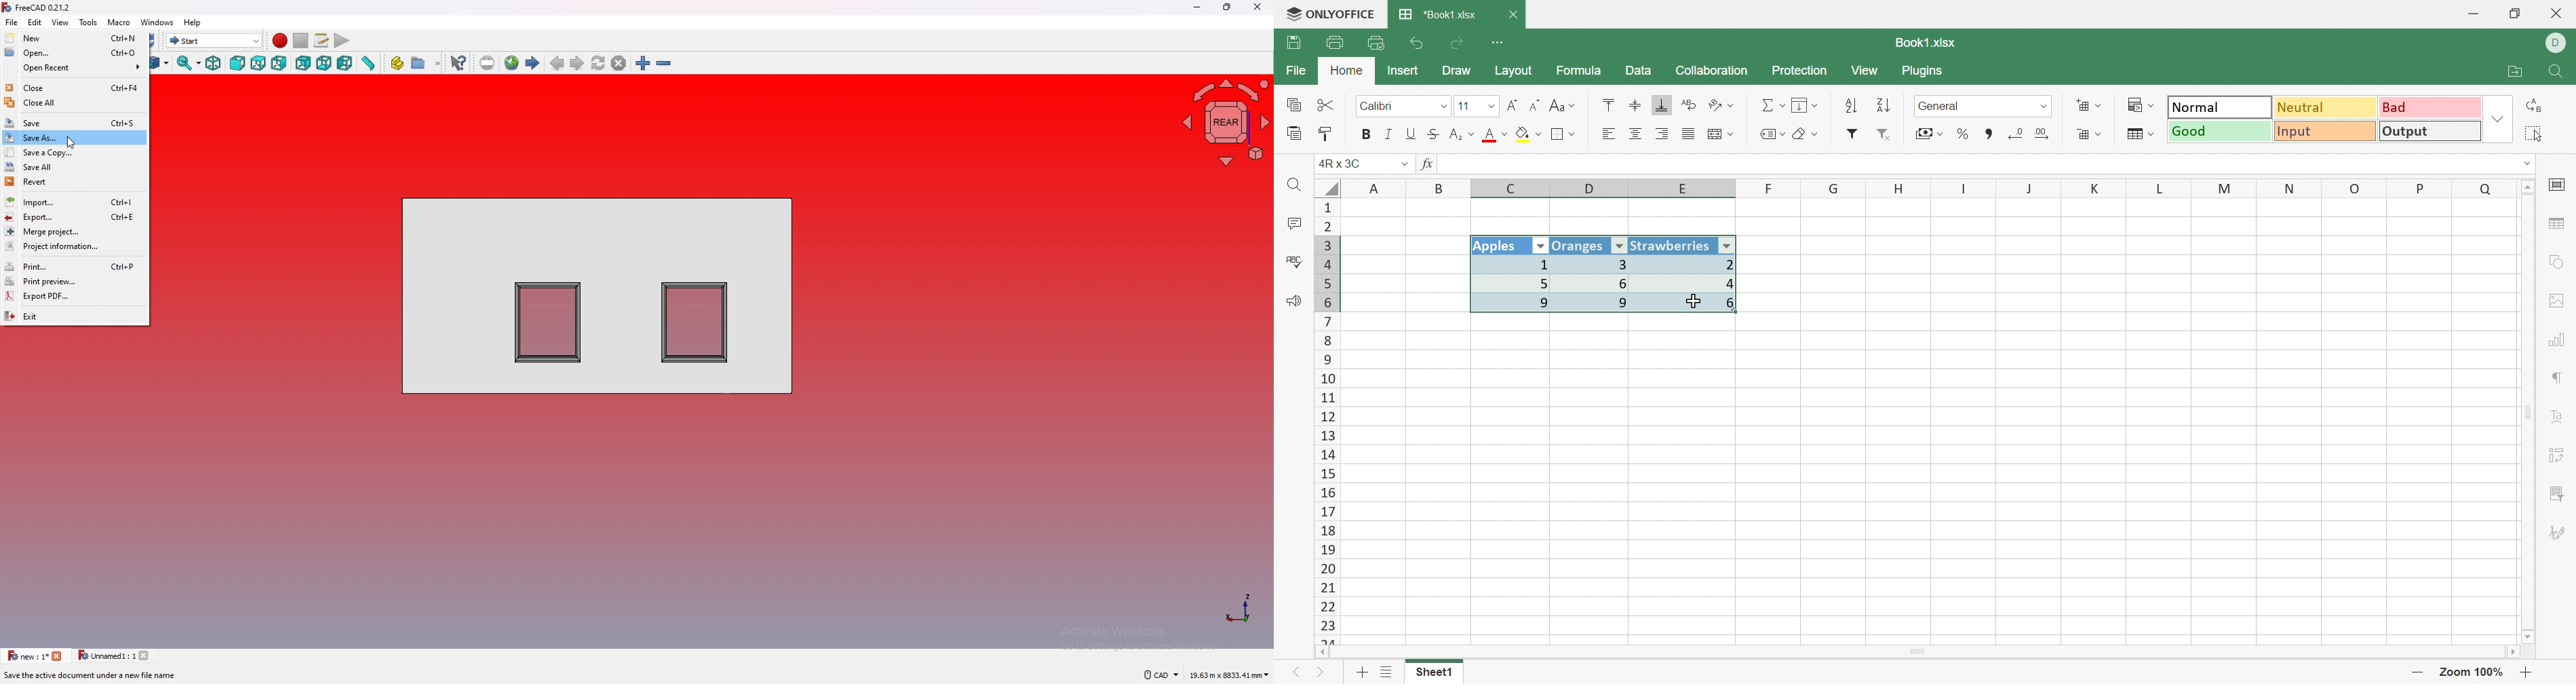  I want to click on dimensions, so click(1229, 675).